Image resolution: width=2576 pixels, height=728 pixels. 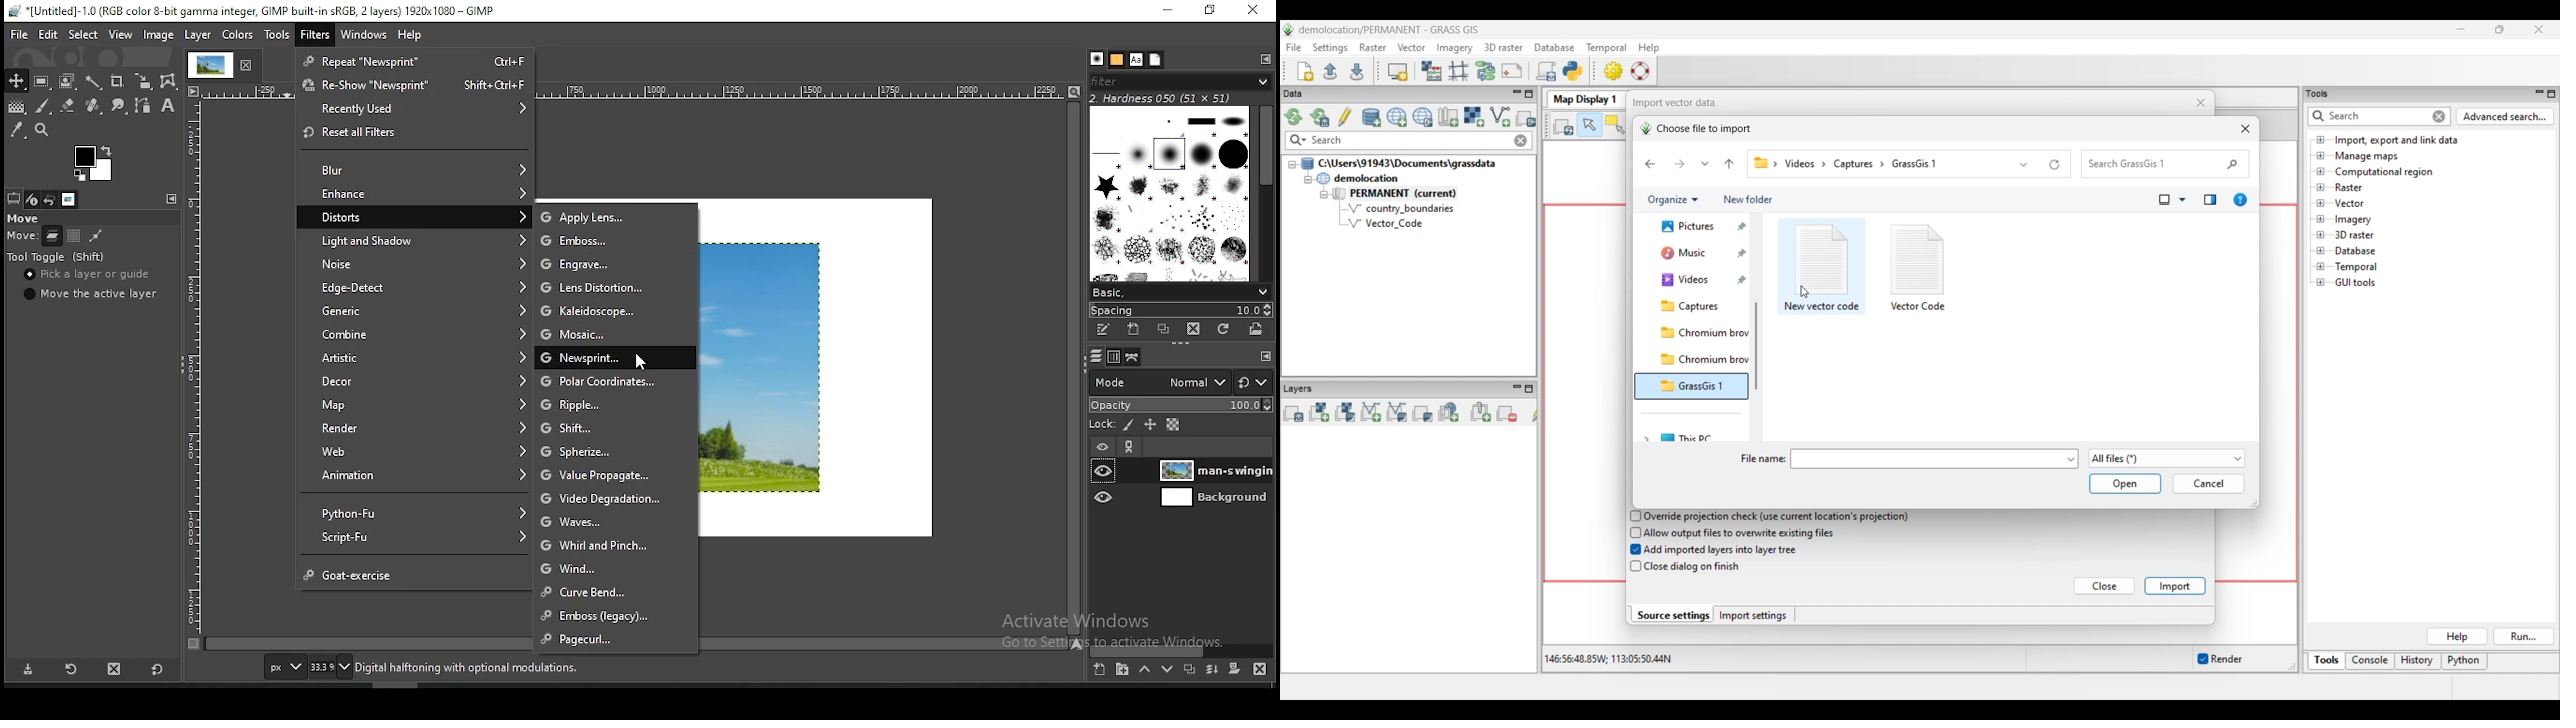 What do you see at coordinates (1177, 291) in the screenshot?
I see `brush presets` at bounding box center [1177, 291].